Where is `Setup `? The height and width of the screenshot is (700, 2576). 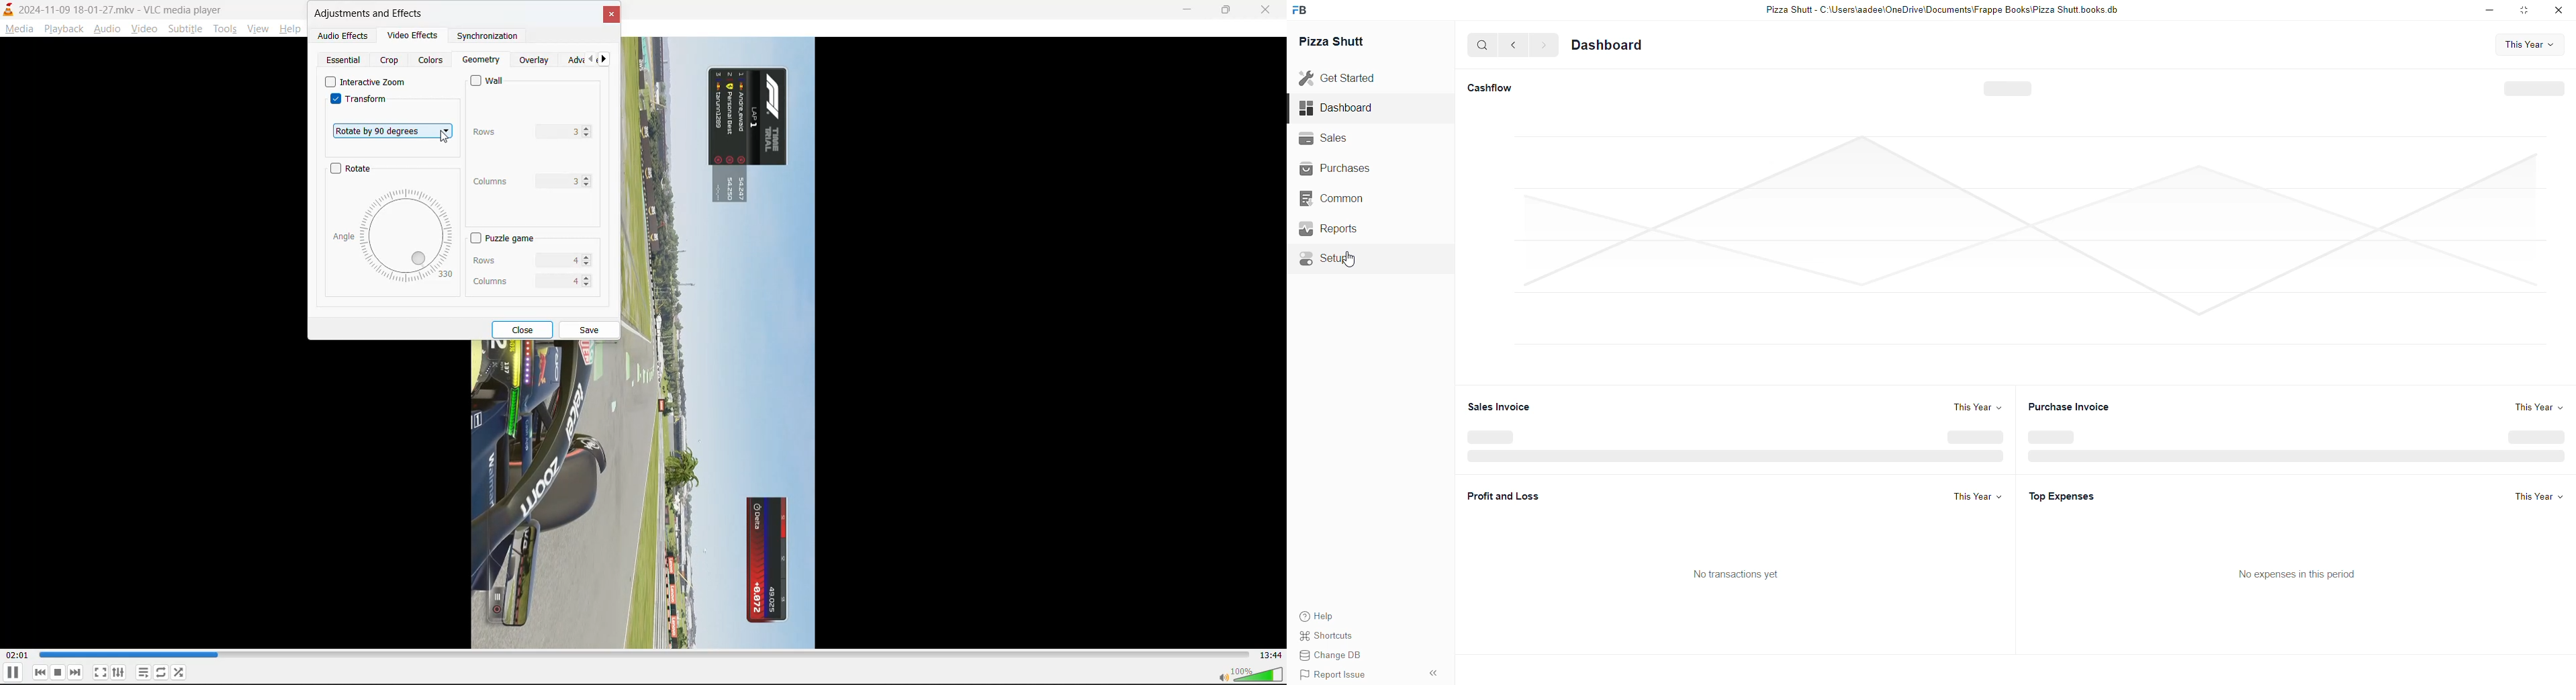
Setup  is located at coordinates (1340, 260).